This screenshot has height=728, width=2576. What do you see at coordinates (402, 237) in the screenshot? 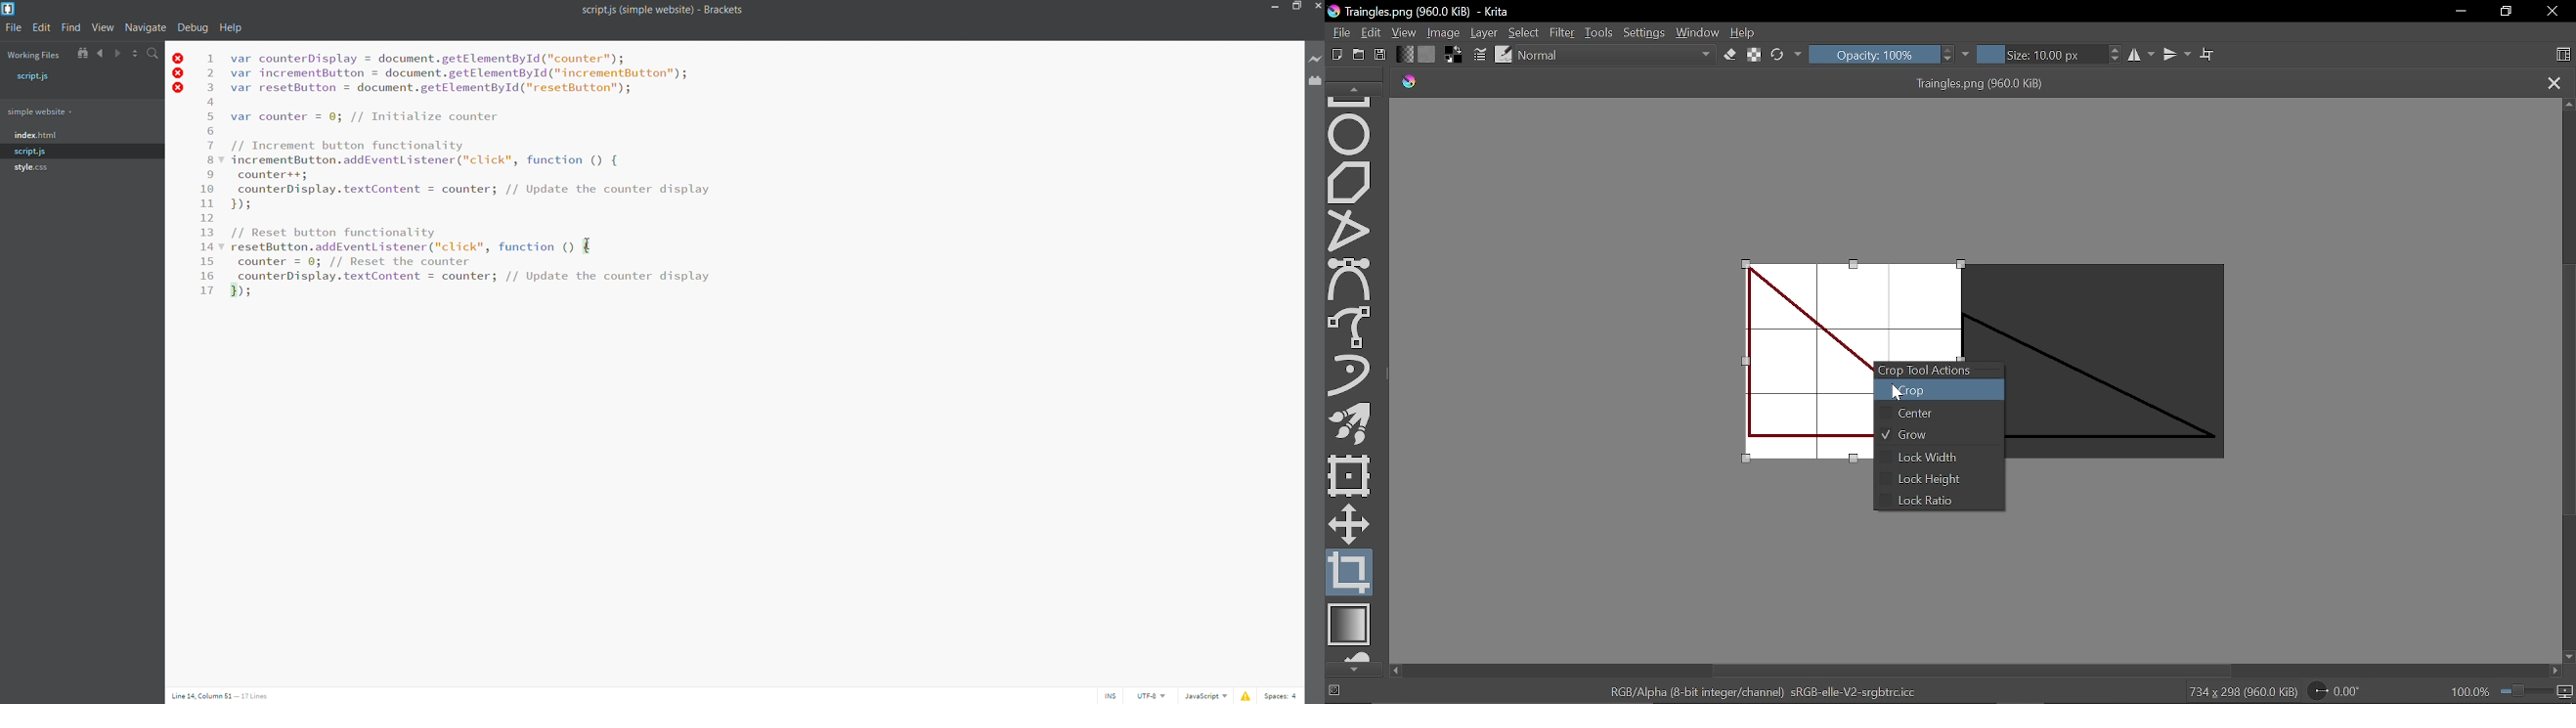
I see `function name` at bounding box center [402, 237].